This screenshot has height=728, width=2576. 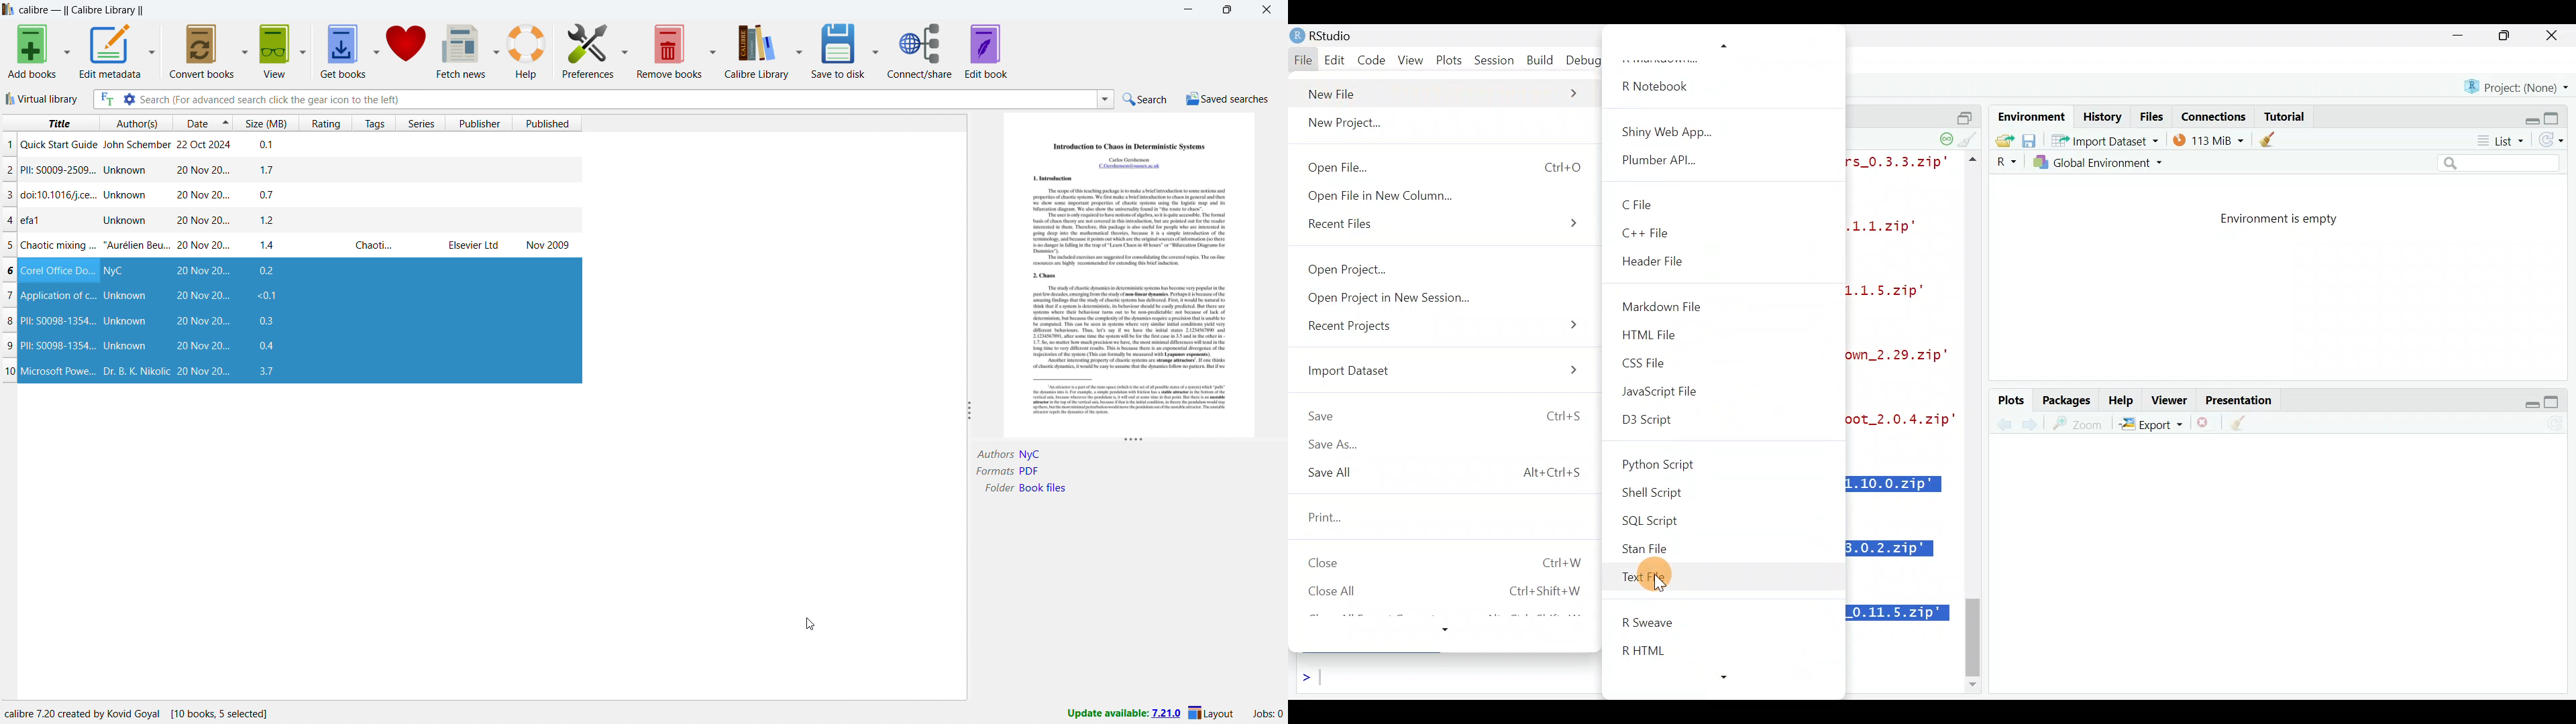 I want to click on clear console, so click(x=1970, y=138).